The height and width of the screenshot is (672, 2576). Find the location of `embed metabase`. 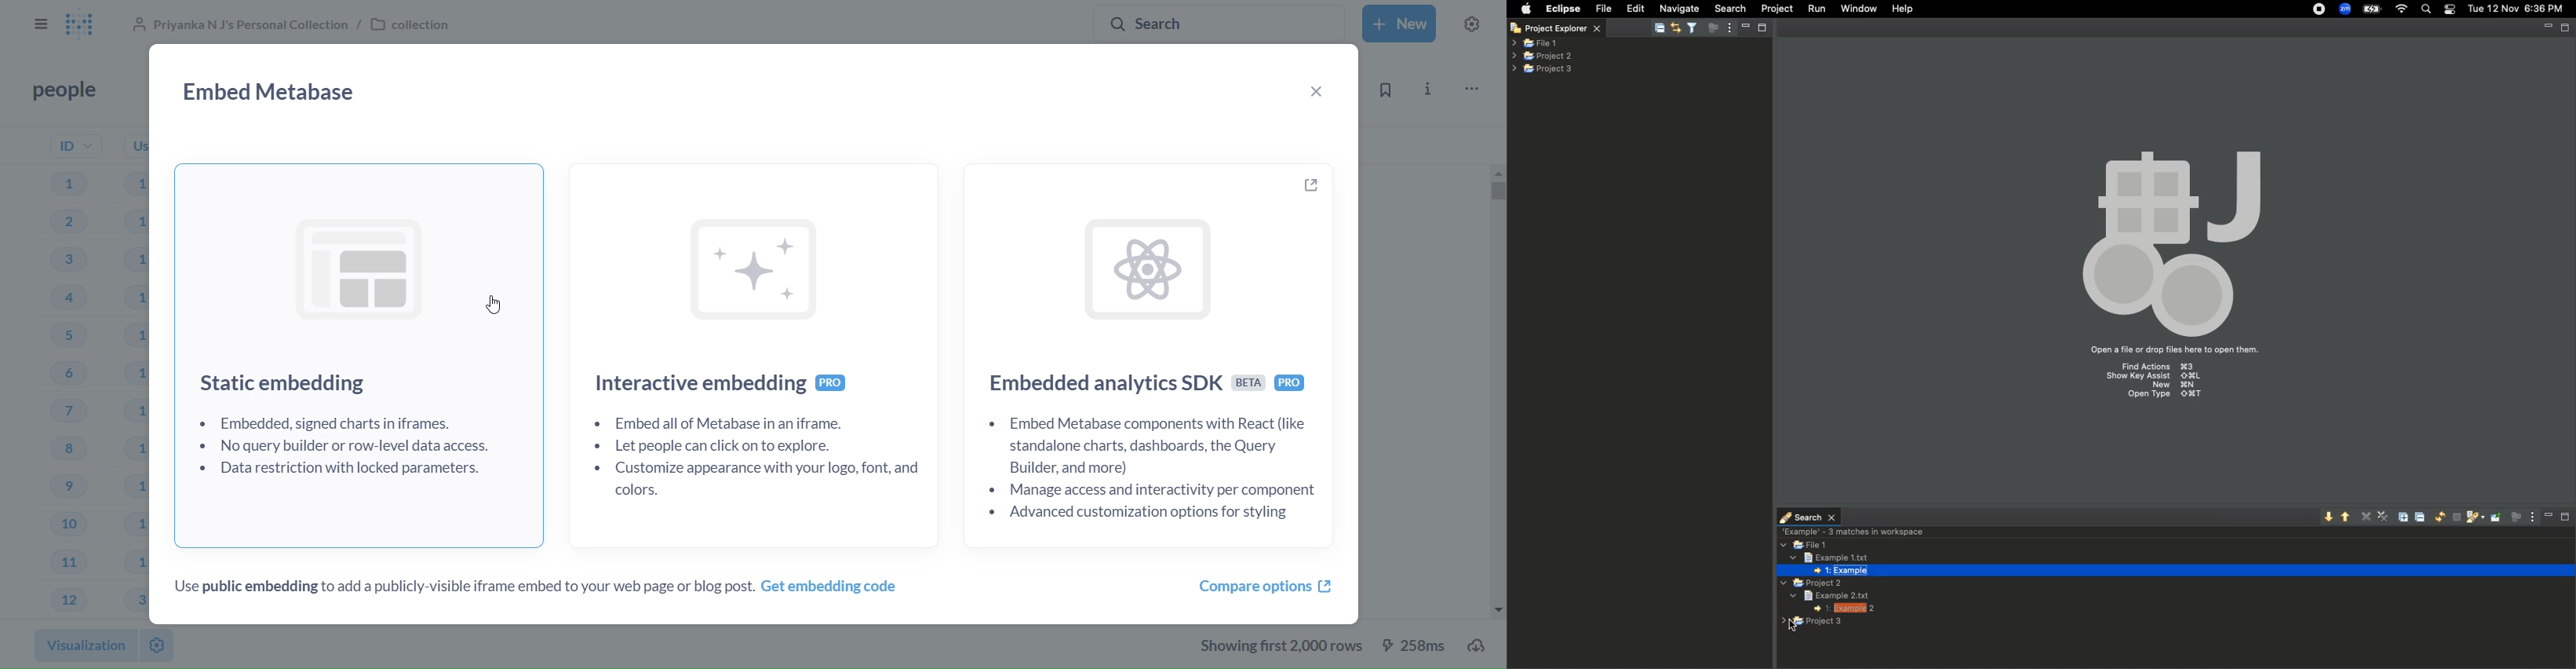

embed metabase is located at coordinates (267, 92).